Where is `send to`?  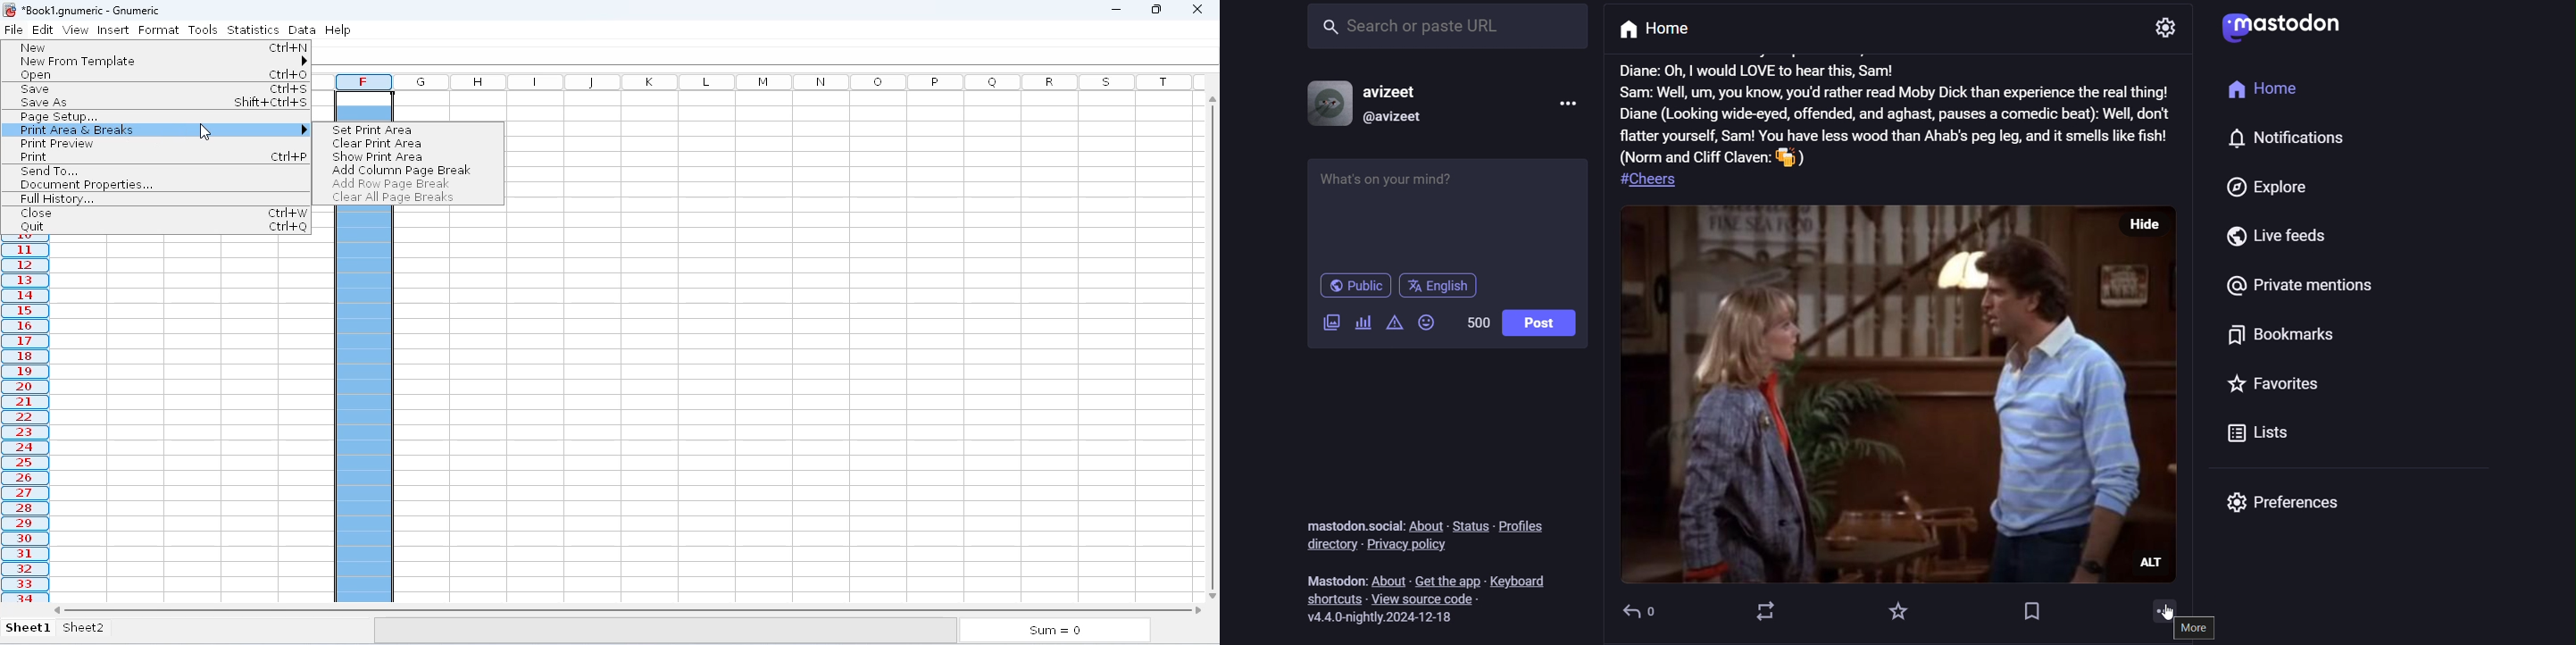 send to is located at coordinates (48, 171).